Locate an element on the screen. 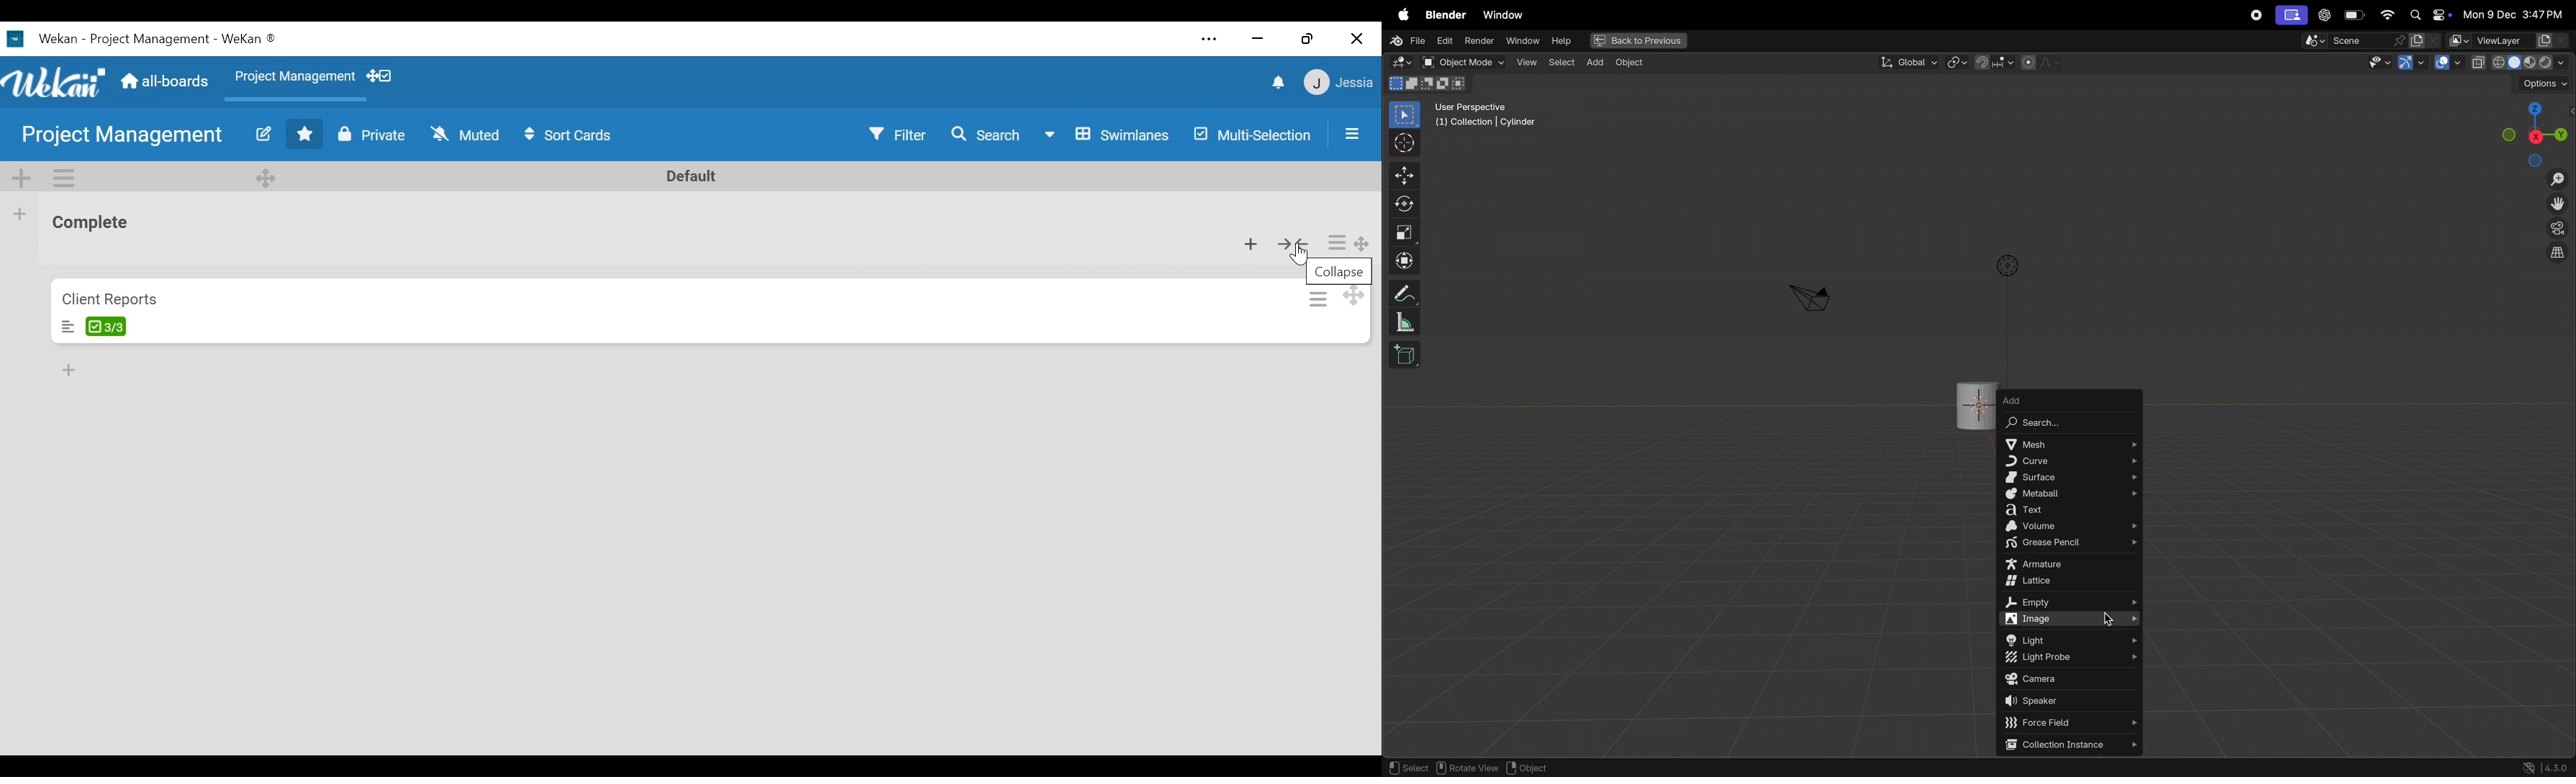 This screenshot has width=2576, height=784. Desktop drag handle is located at coordinates (1351, 295).